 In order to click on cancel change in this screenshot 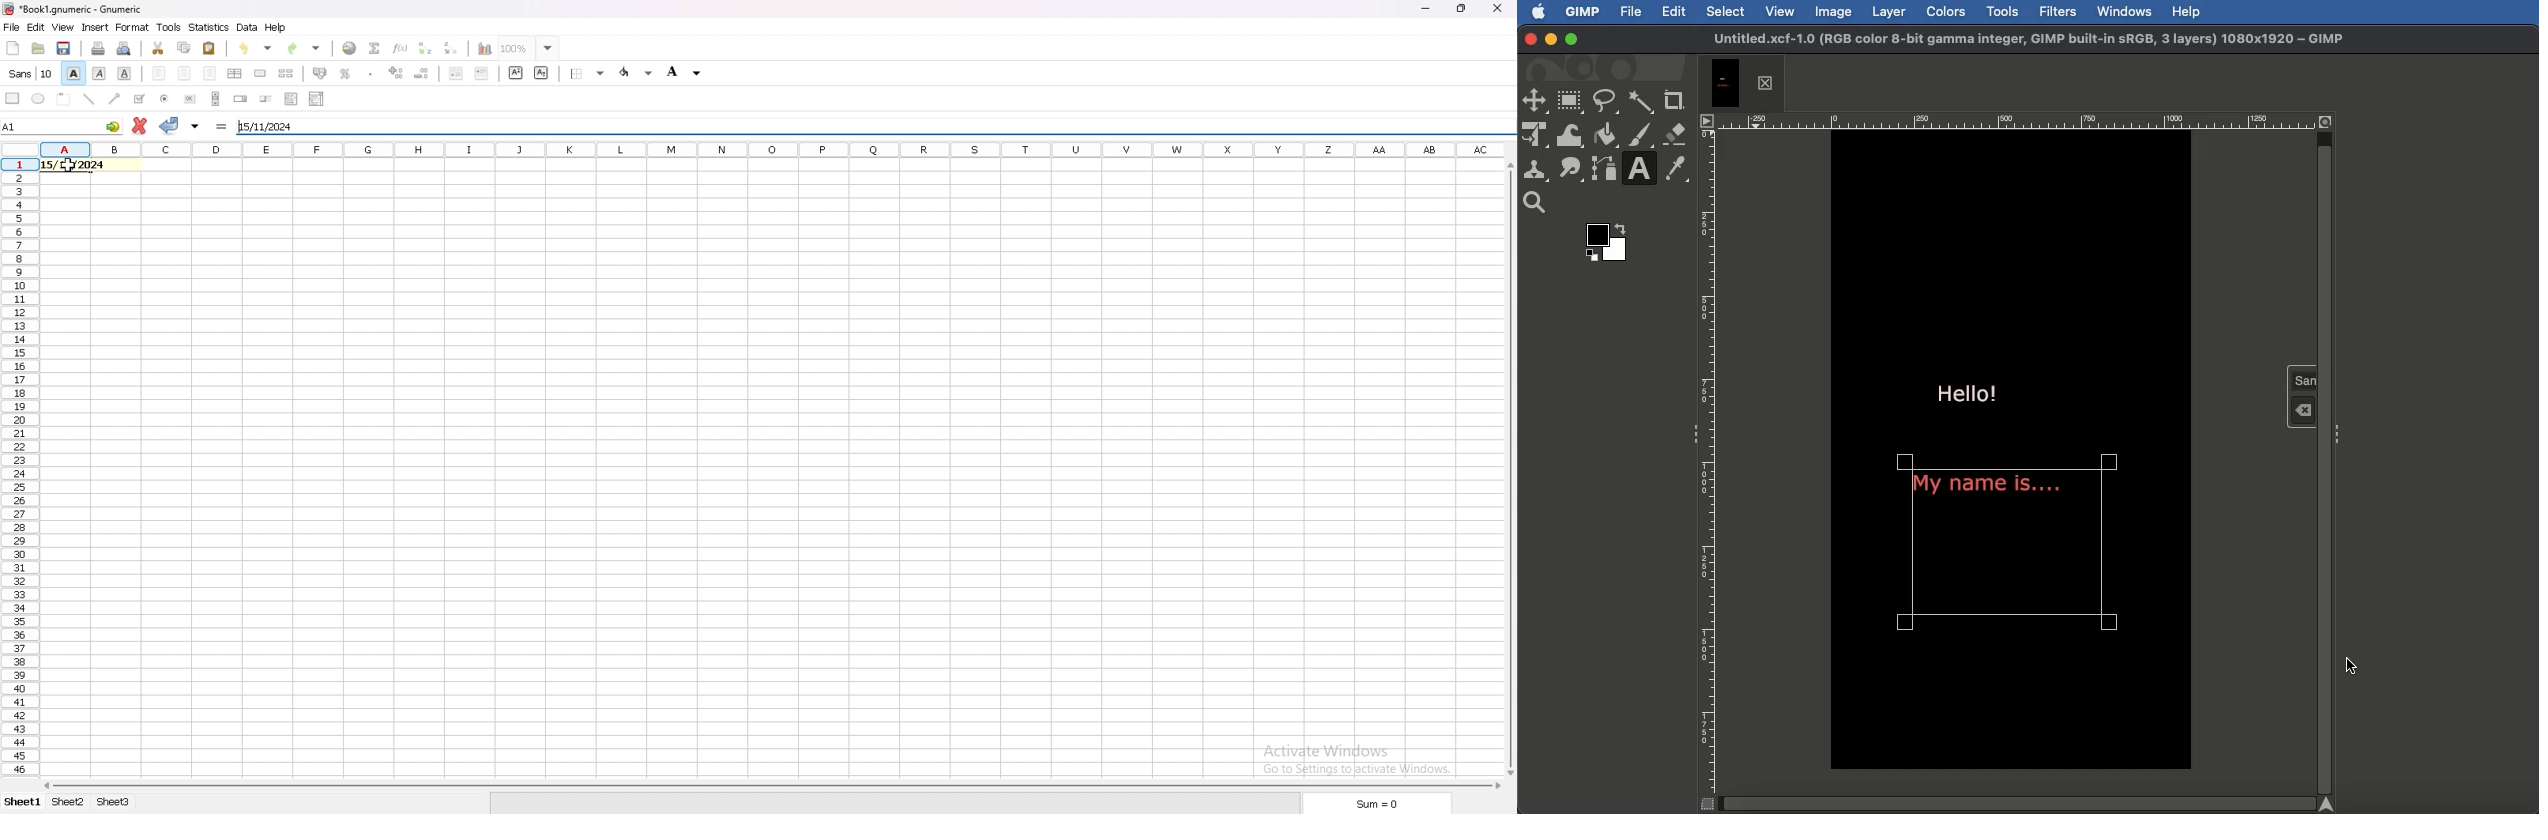, I will do `click(141, 126)`.